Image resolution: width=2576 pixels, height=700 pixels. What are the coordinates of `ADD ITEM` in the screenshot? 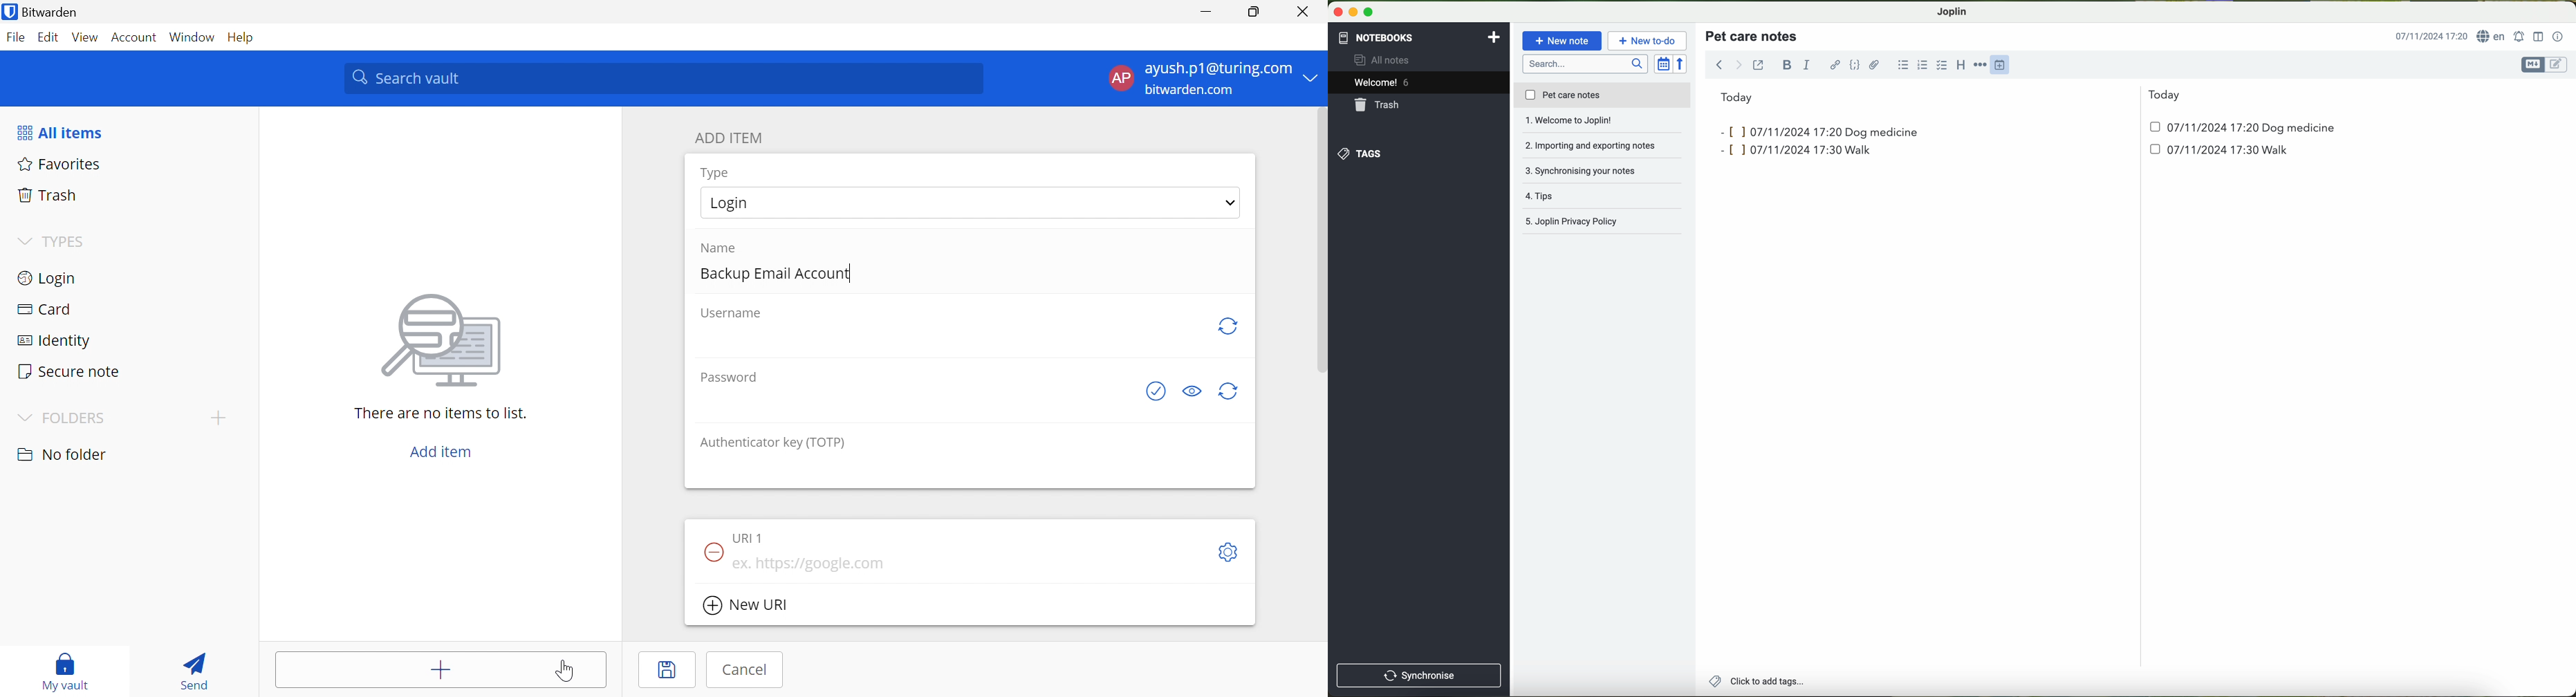 It's located at (729, 139).